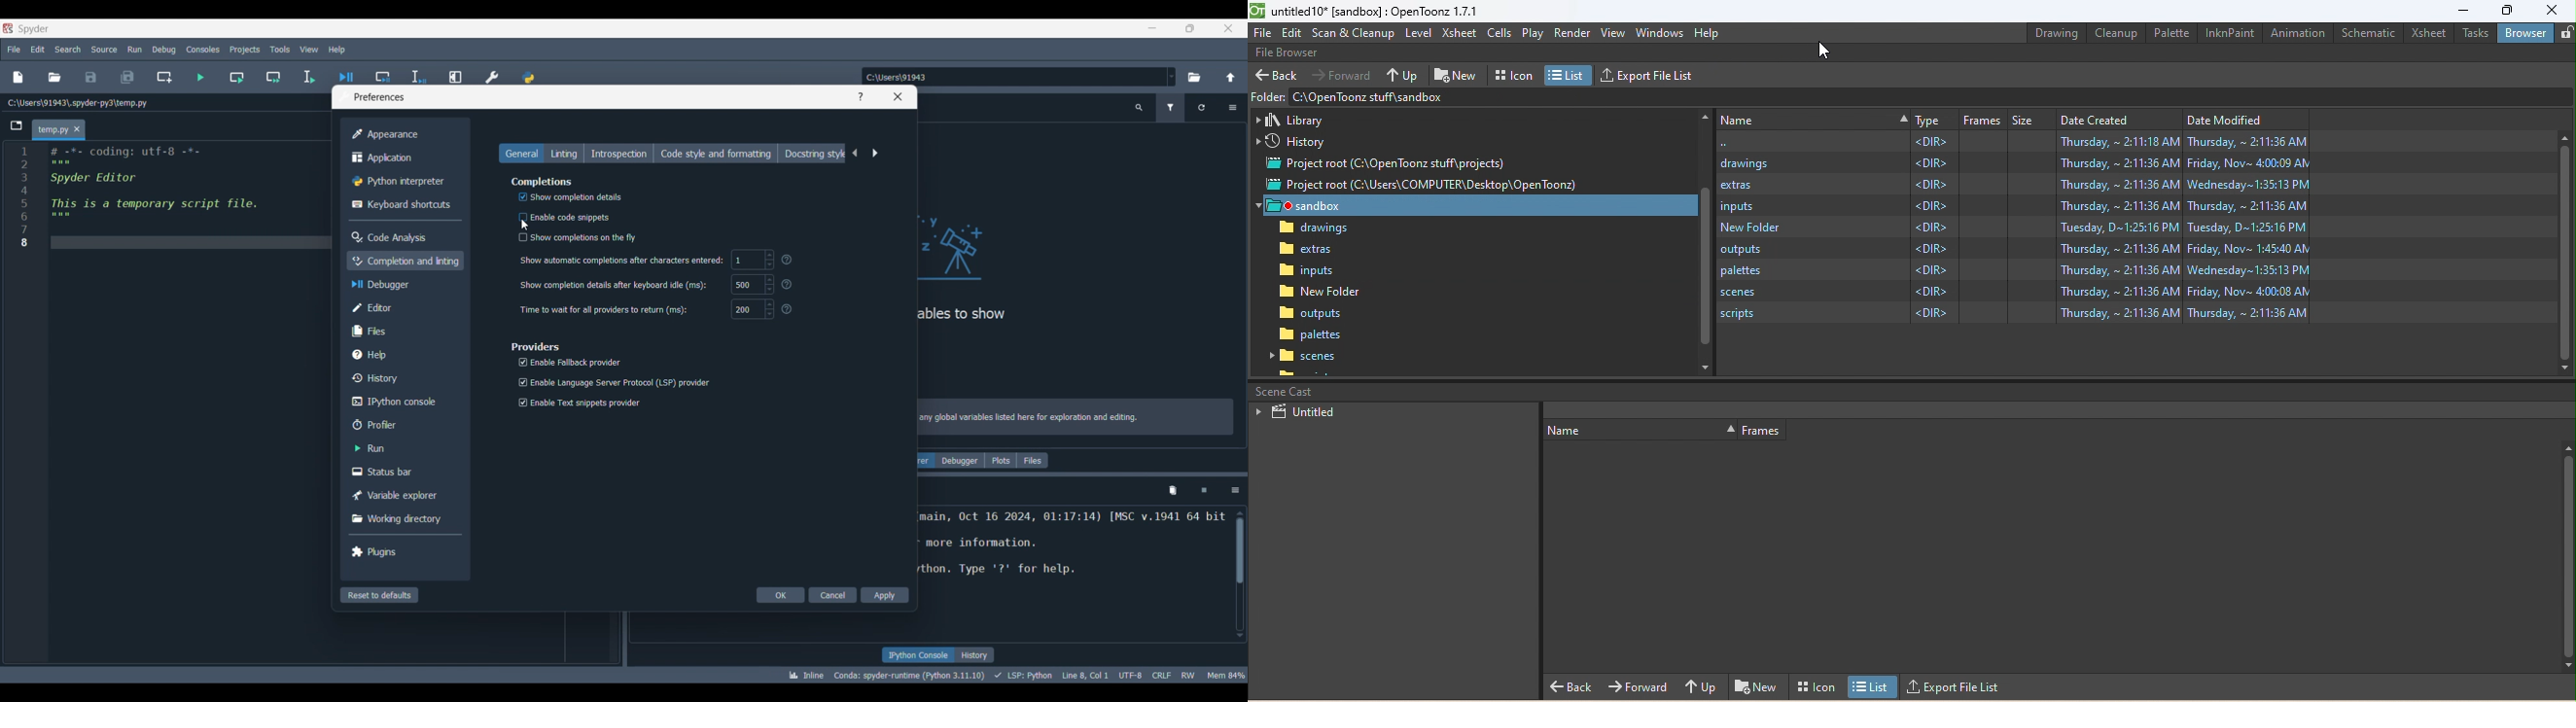 This screenshot has width=2576, height=728. Describe the element at coordinates (781, 595) in the screenshot. I see `OK` at that location.